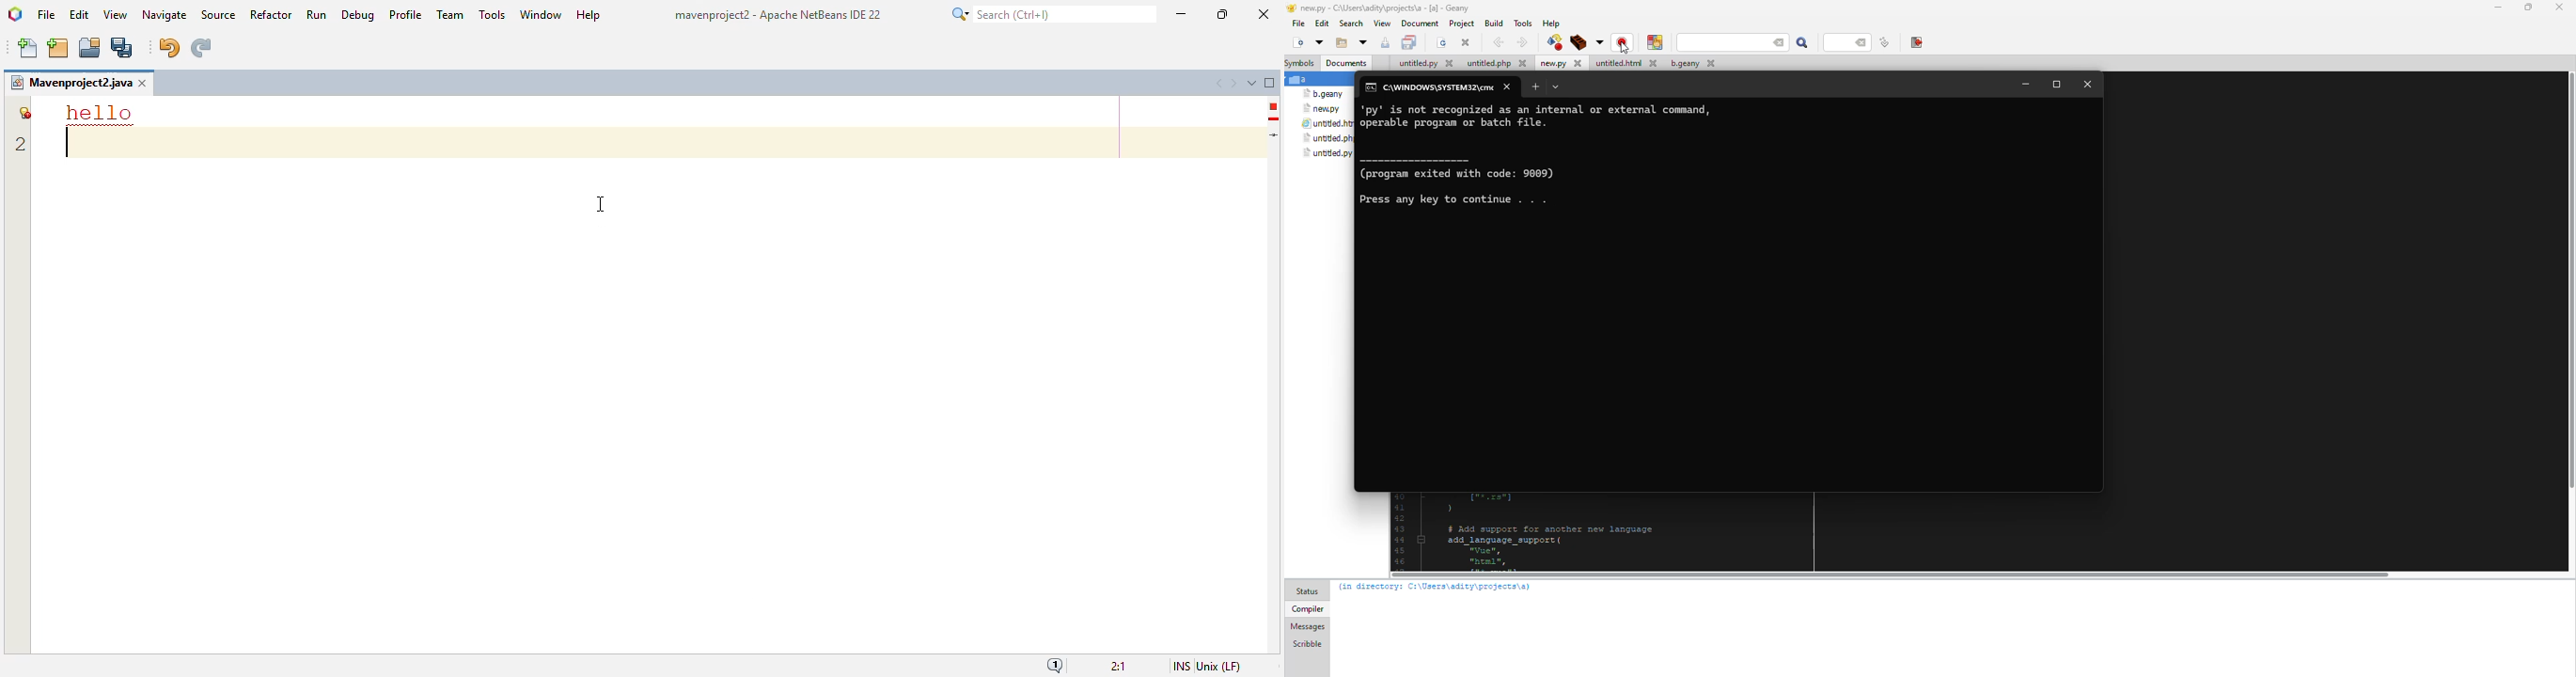 The image size is (2576, 700). What do you see at coordinates (1509, 87) in the screenshot?
I see `close` at bounding box center [1509, 87].